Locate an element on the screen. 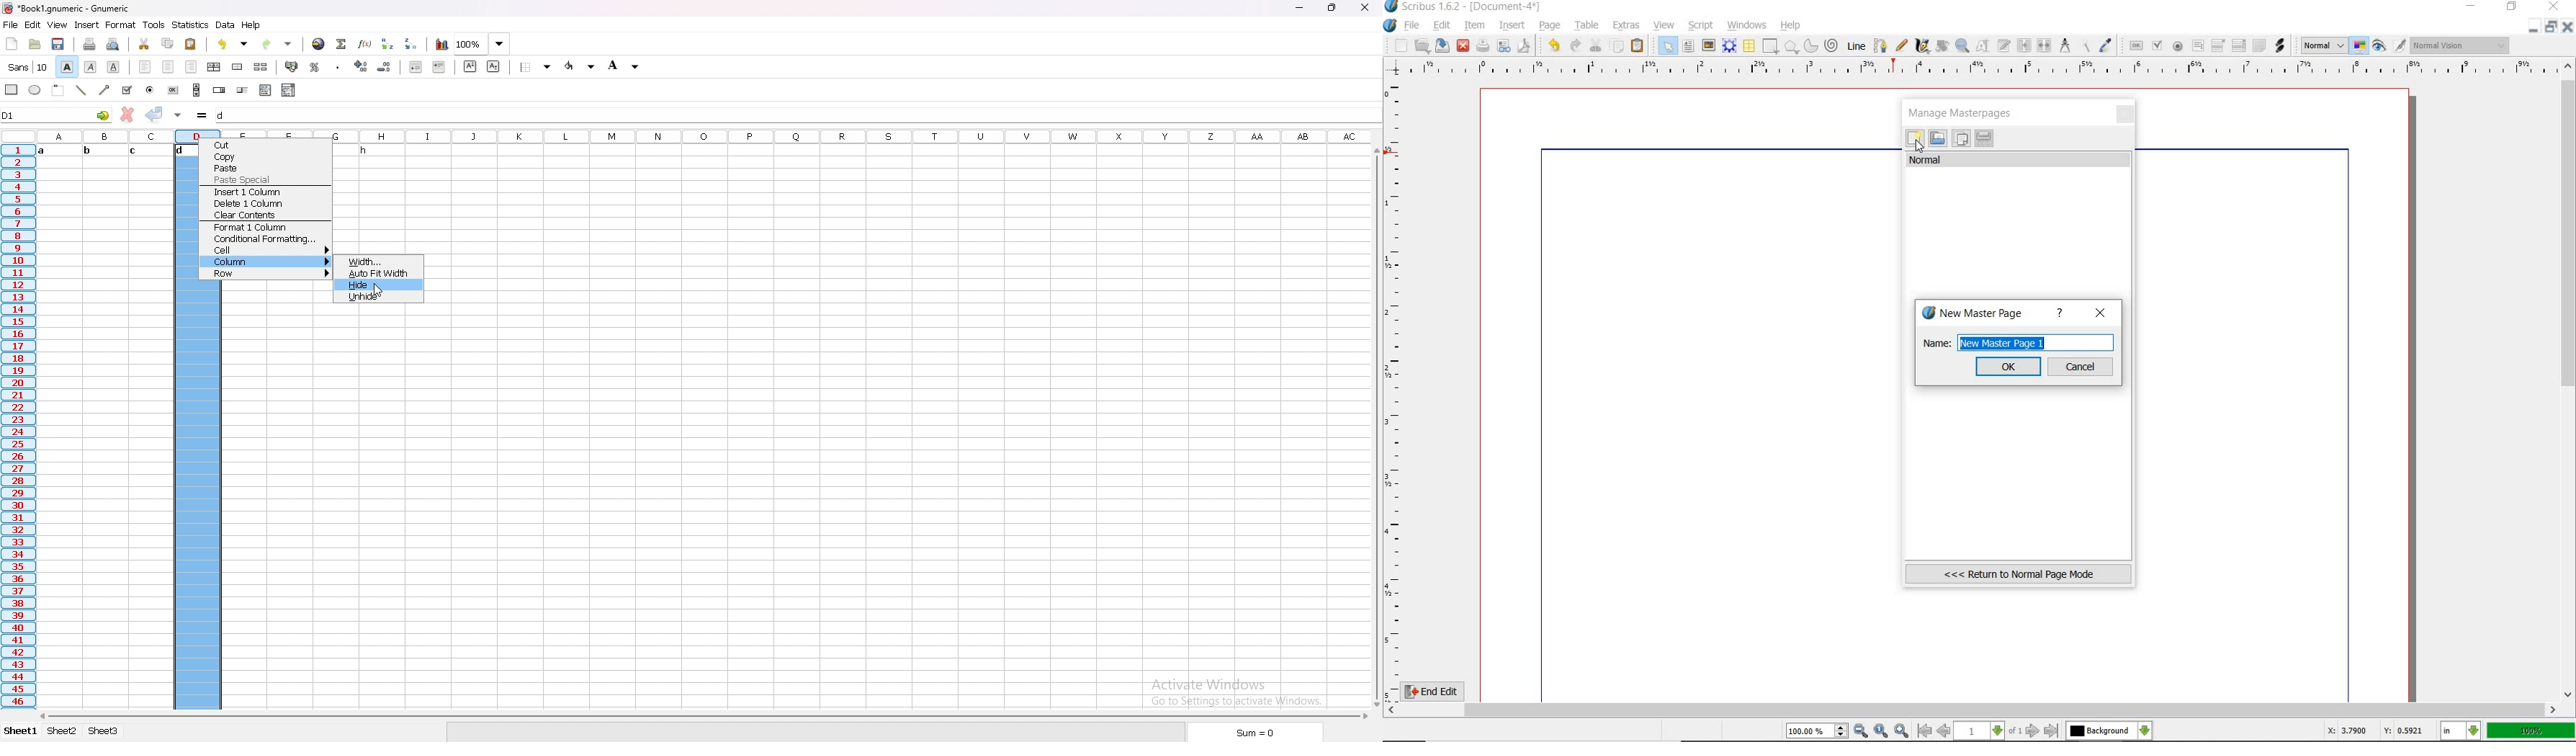  pdf check box is located at coordinates (2156, 45).